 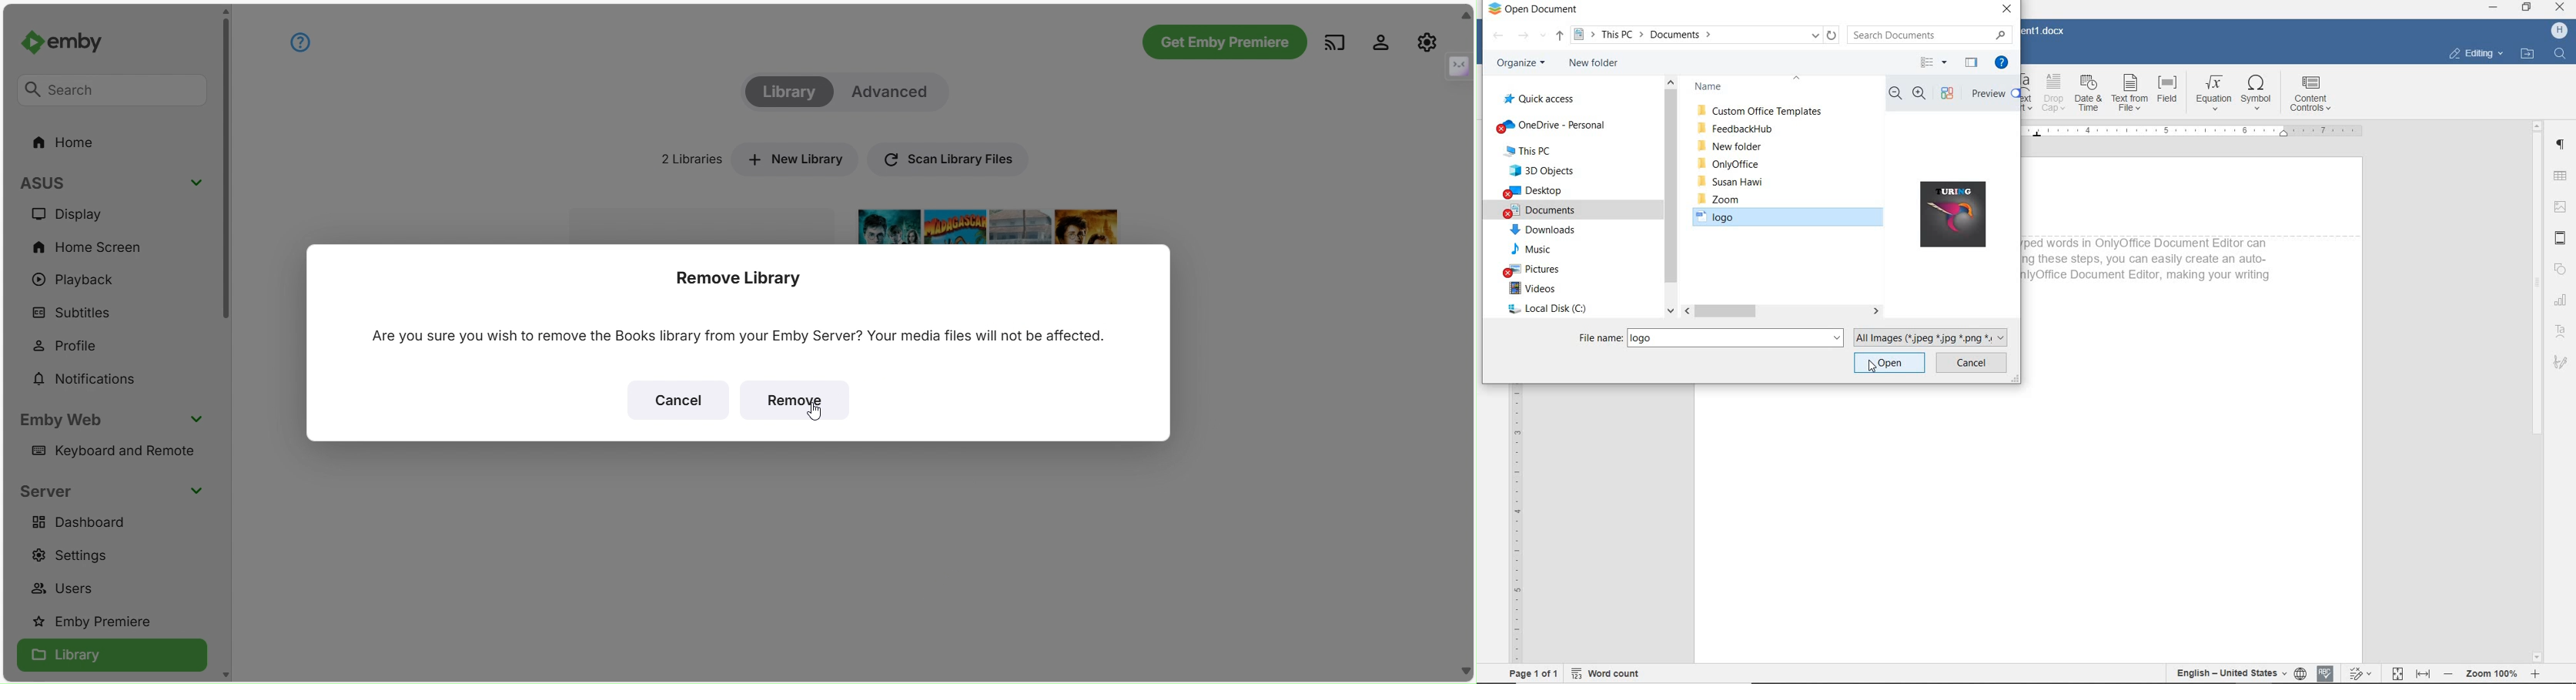 What do you see at coordinates (1223, 42) in the screenshot?
I see `Get Emby Premier` at bounding box center [1223, 42].